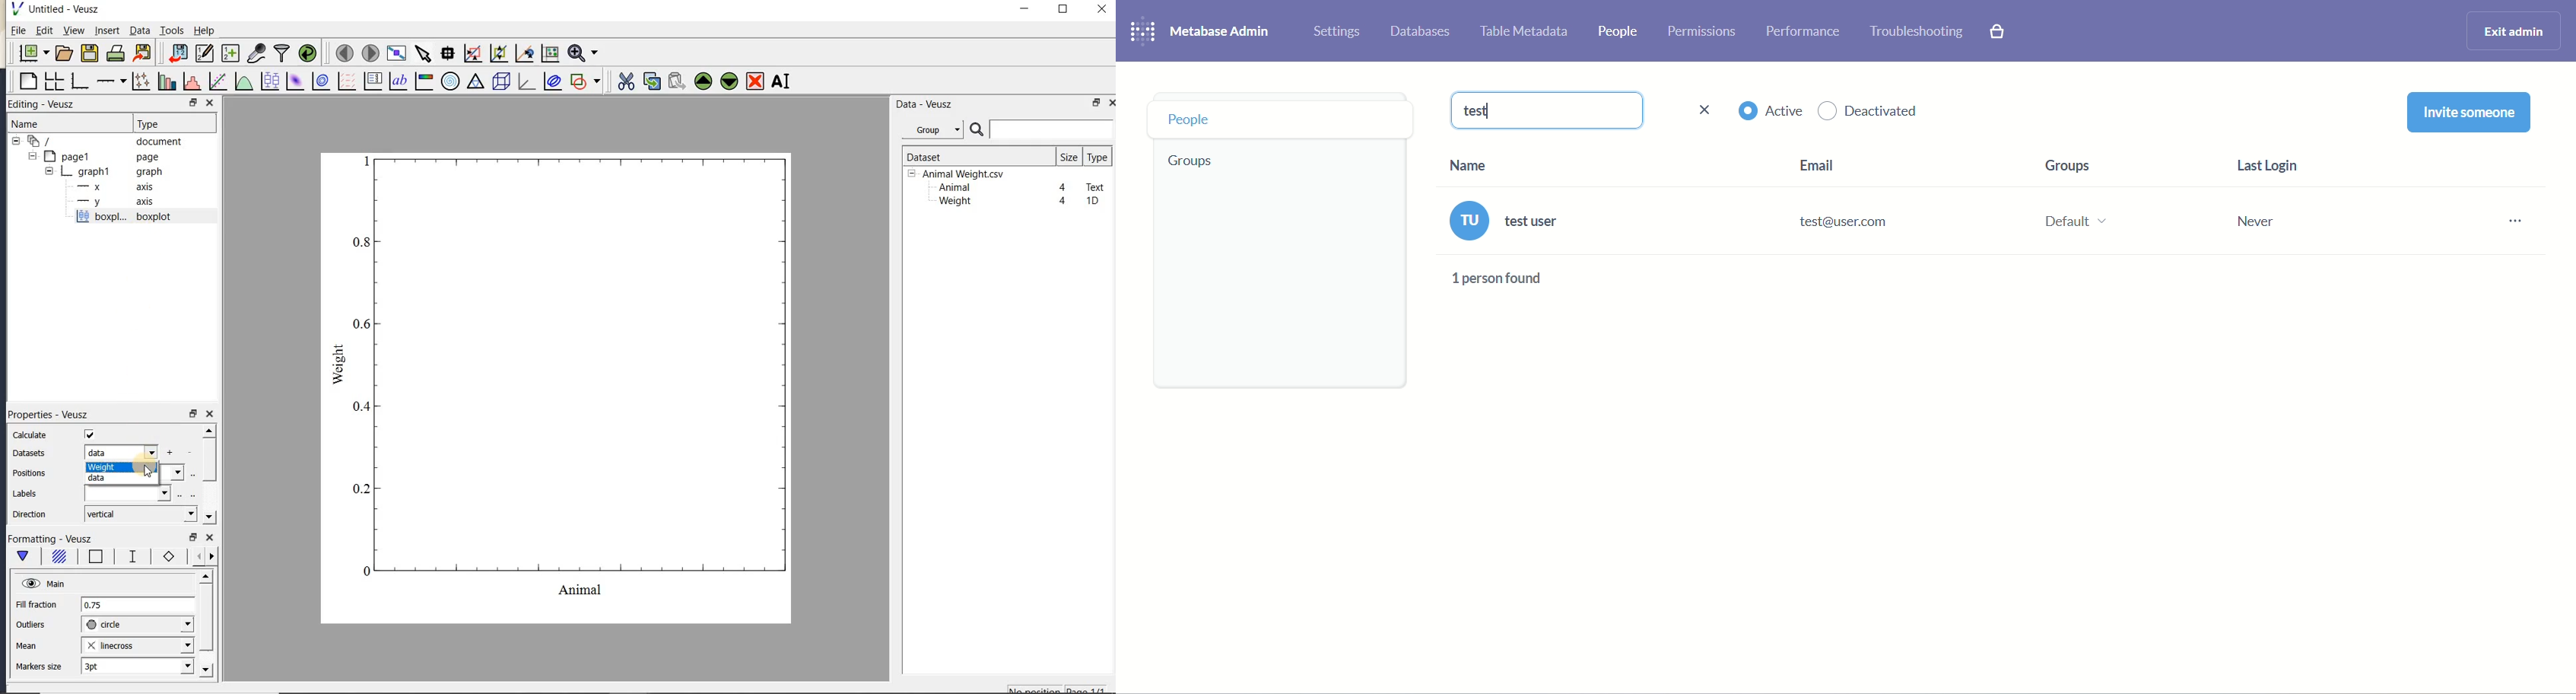 This screenshot has height=700, width=2576. I want to click on plot box plots, so click(268, 82).